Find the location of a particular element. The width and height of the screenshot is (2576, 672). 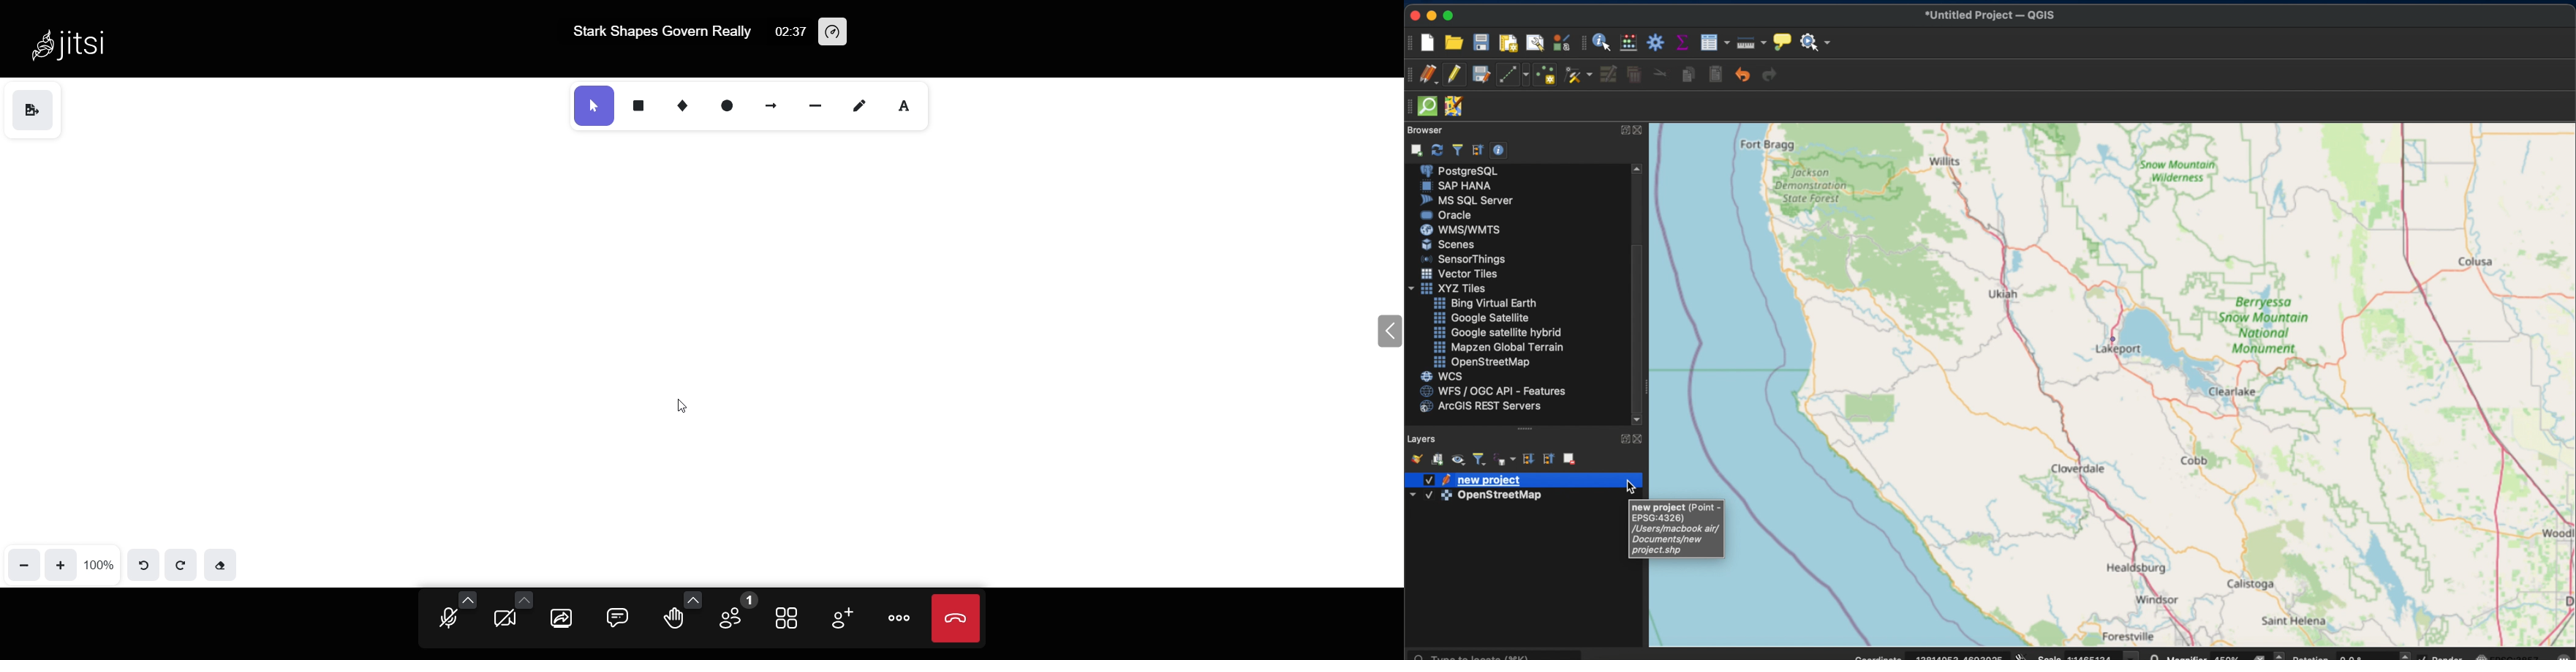

open street map is located at coordinates (2107, 607).